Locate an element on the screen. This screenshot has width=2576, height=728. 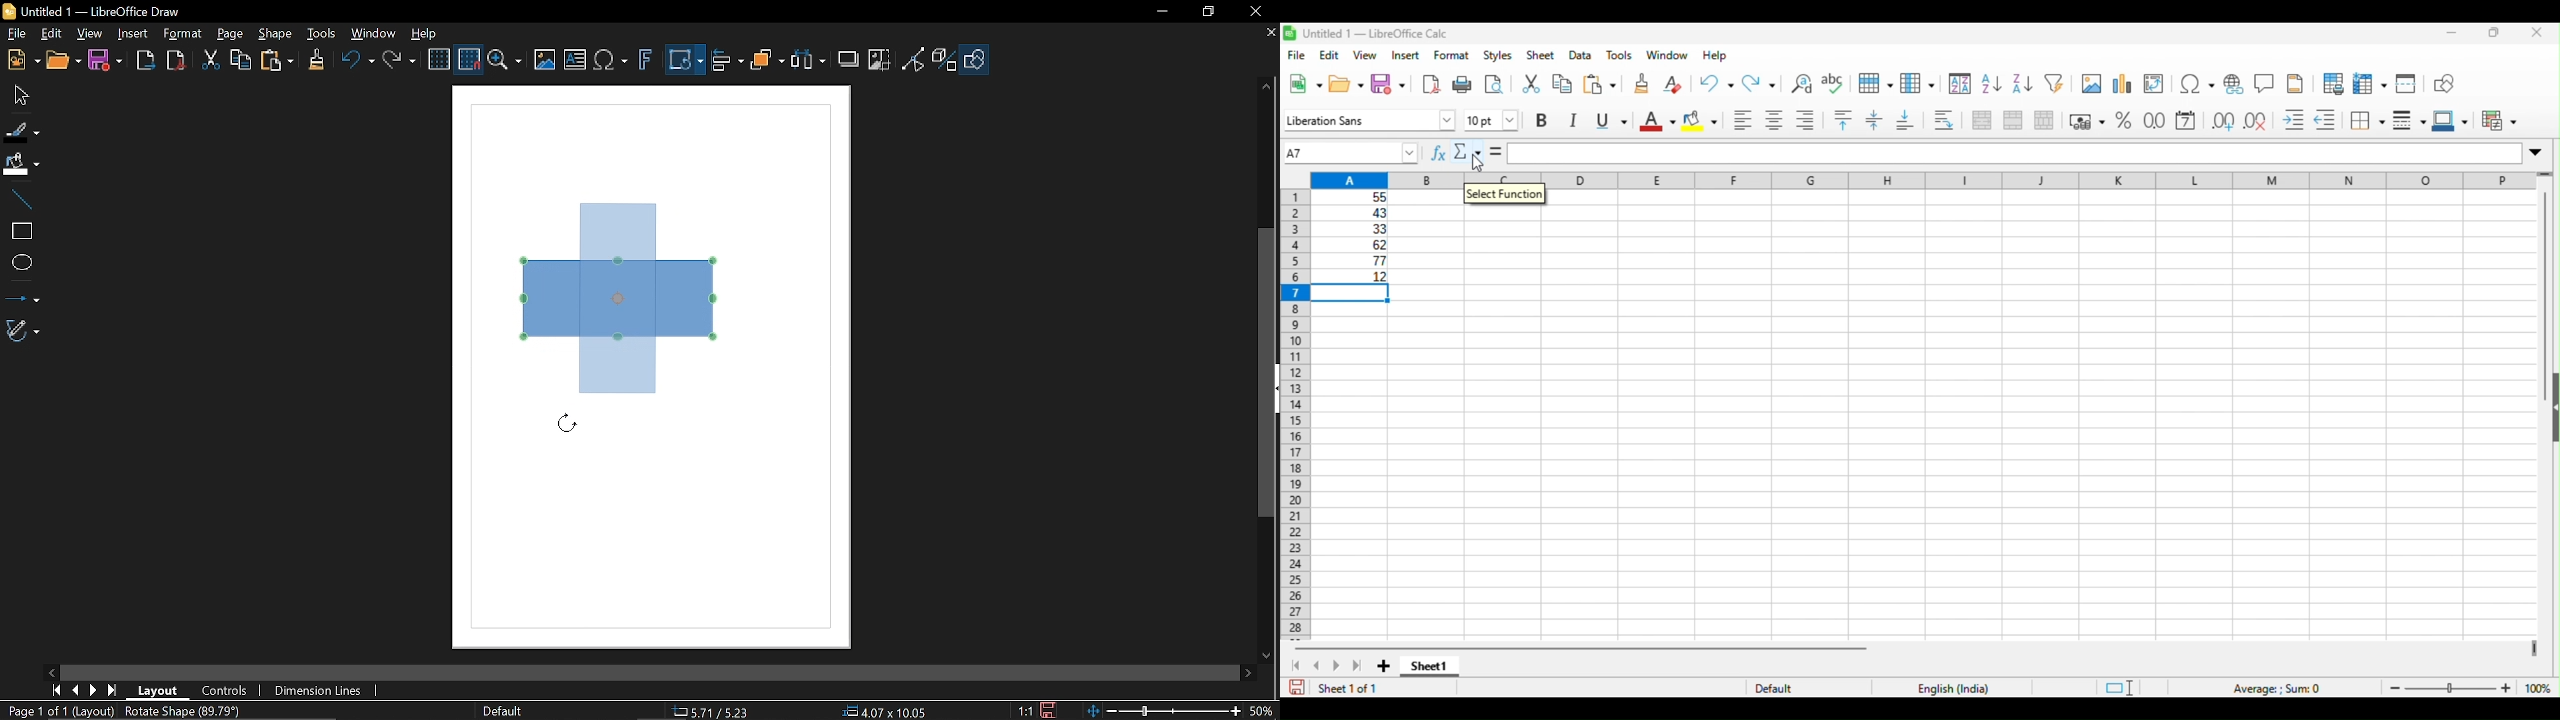
Export as pdf is located at coordinates (175, 61).